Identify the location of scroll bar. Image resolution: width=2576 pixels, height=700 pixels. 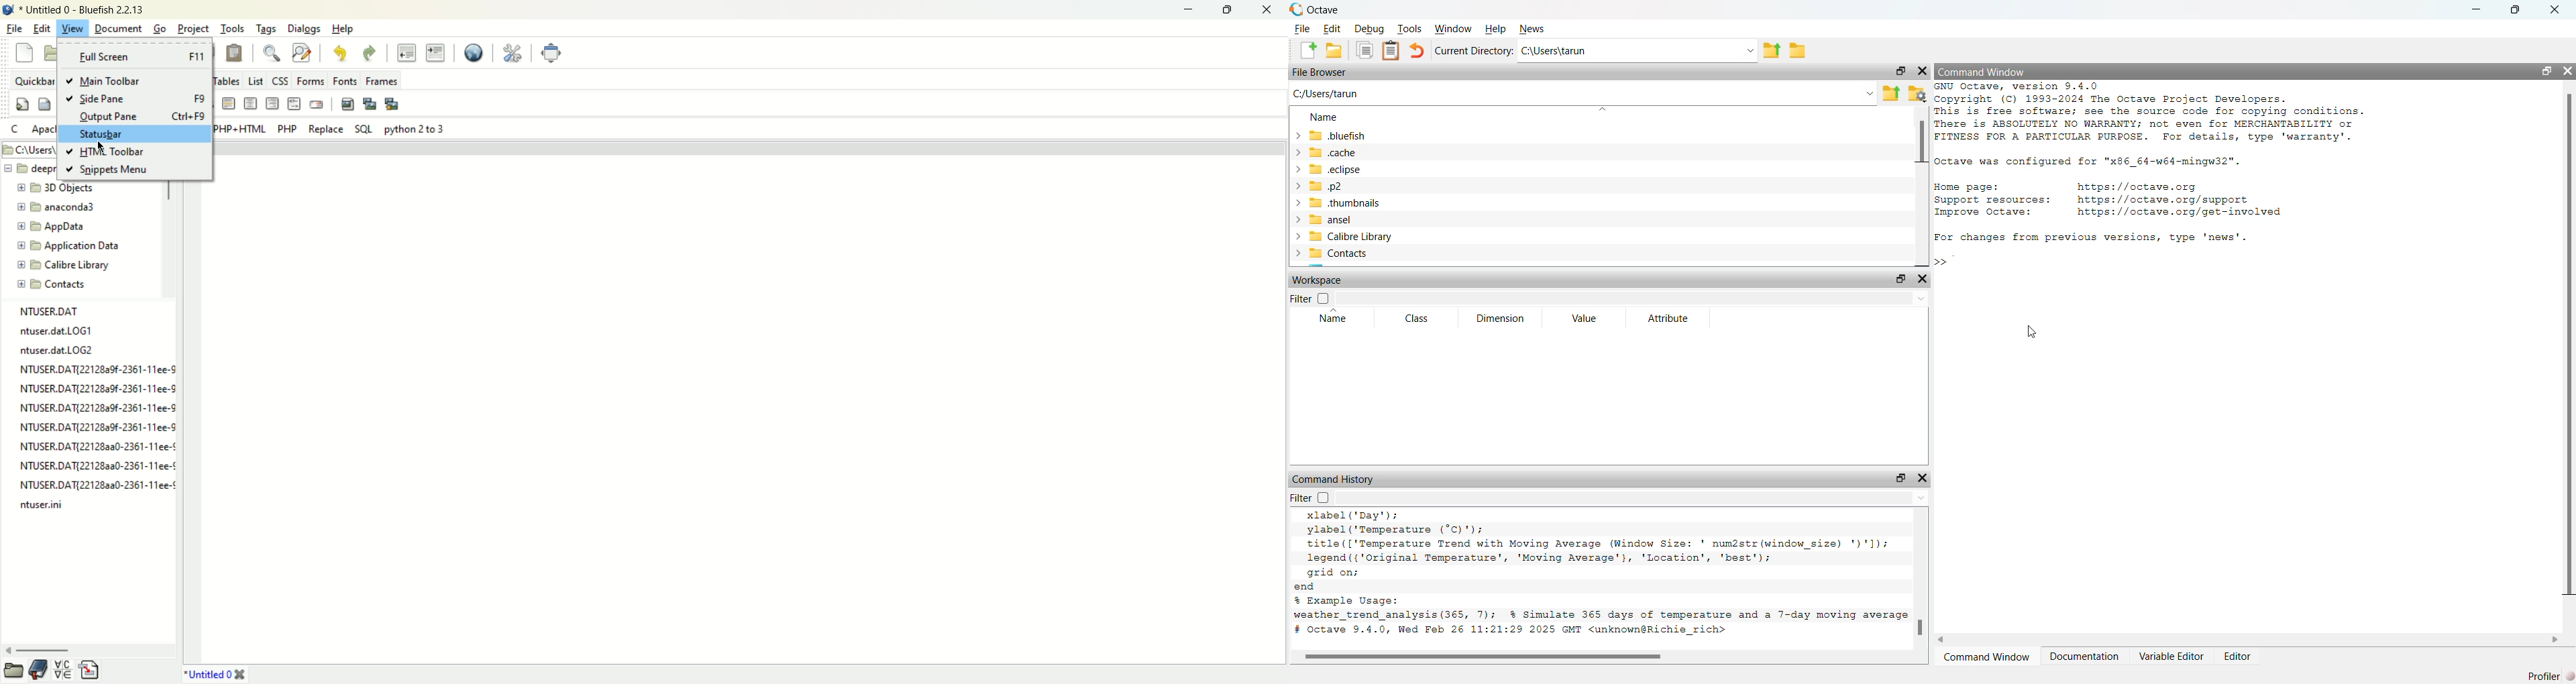
(1603, 655).